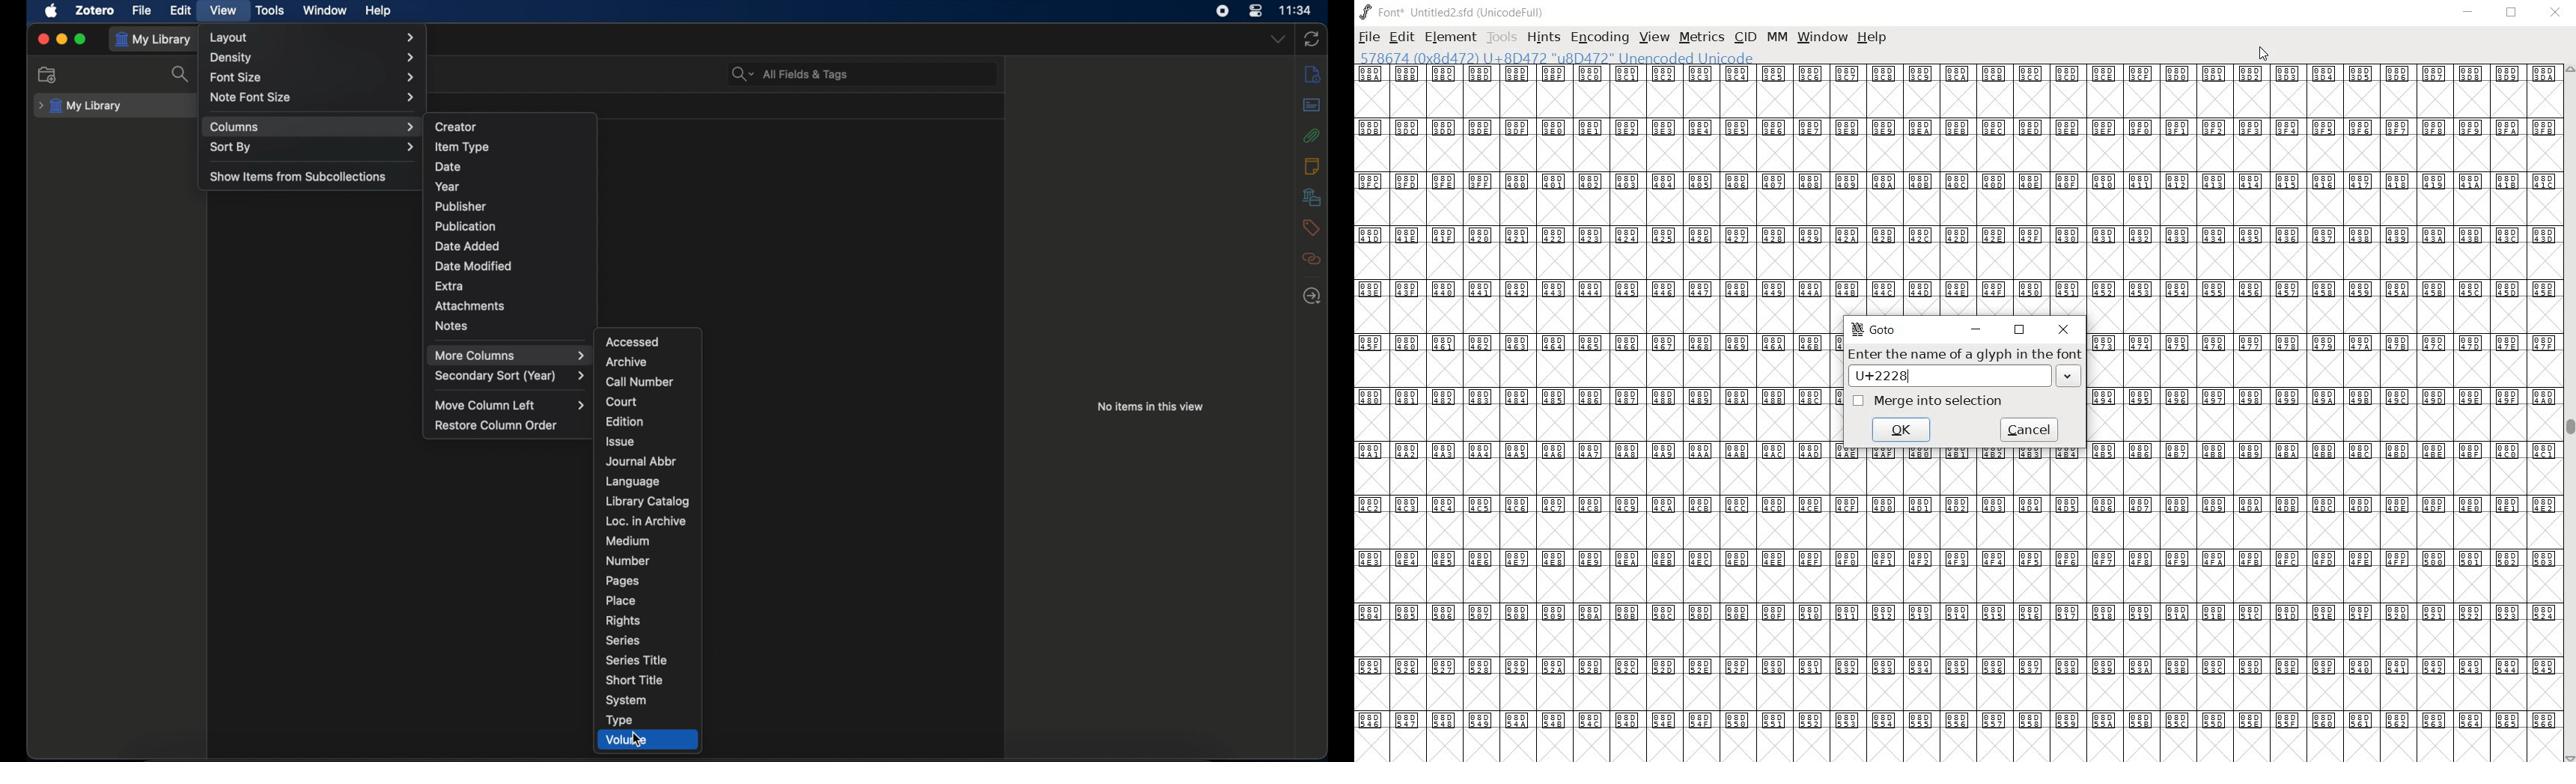 Image resolution: width=2576 pixels, height=784 pixels. What do you see at coordinates (627, 740) in the screenshot?
I see `volume` at bounding box center [627, 740].